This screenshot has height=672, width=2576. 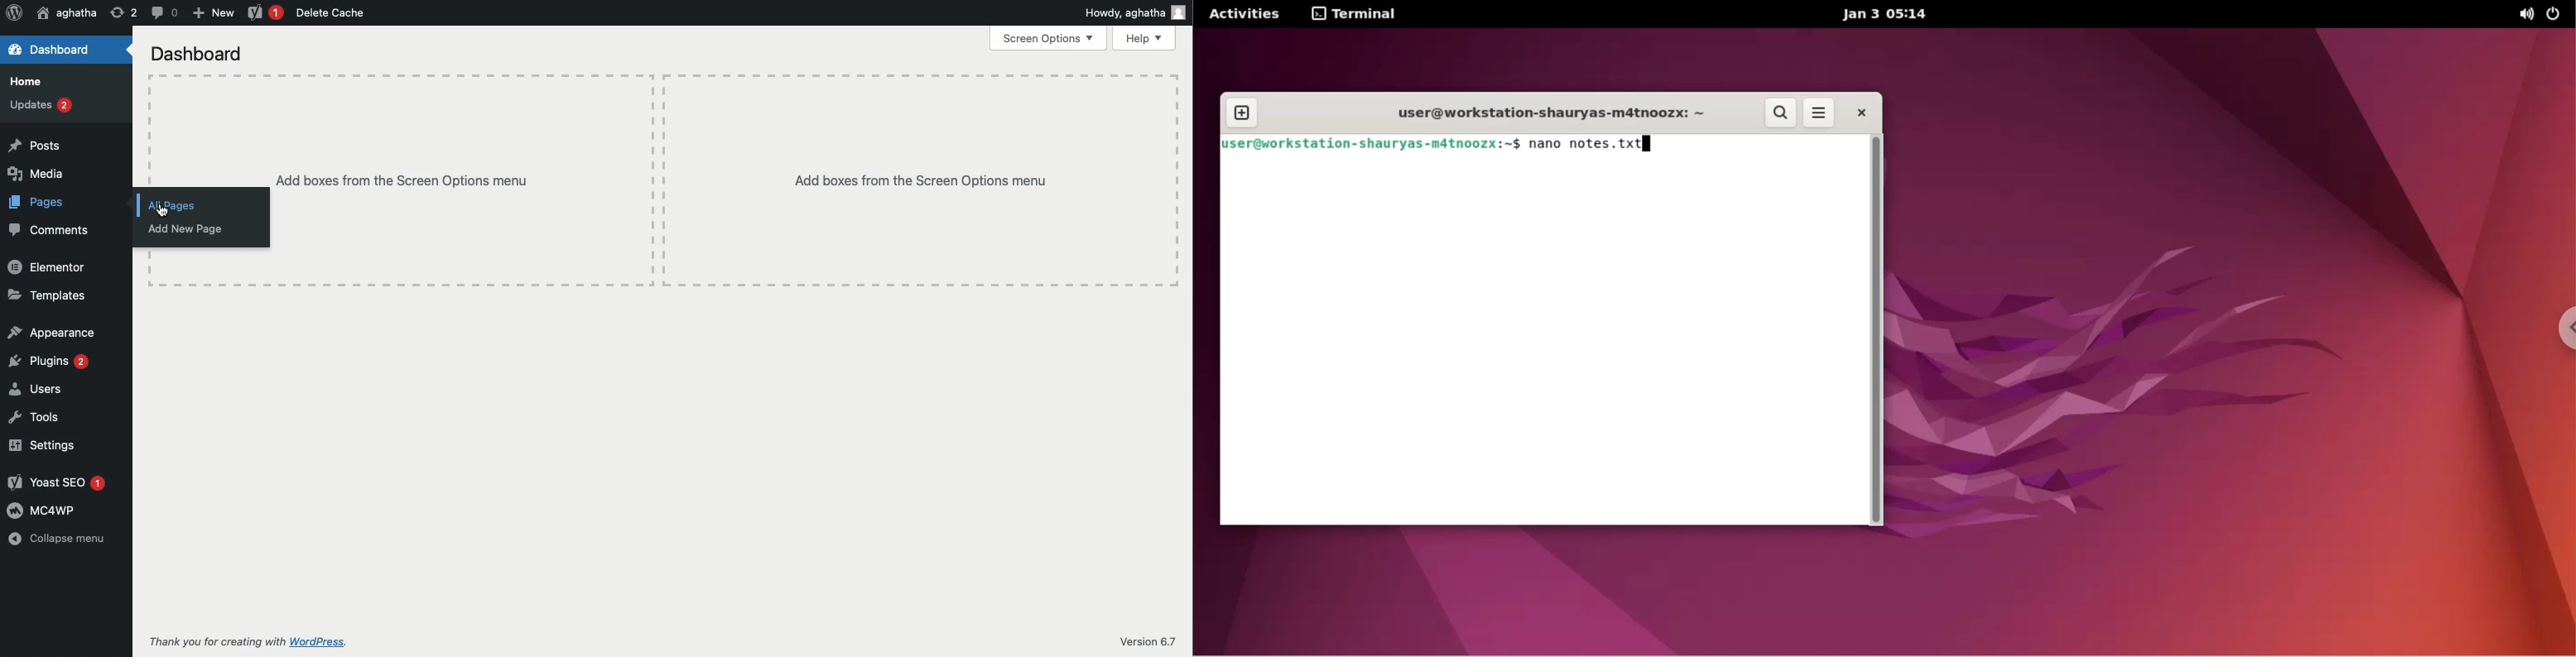 I want to click on Settings, so click(x=54, y=444).